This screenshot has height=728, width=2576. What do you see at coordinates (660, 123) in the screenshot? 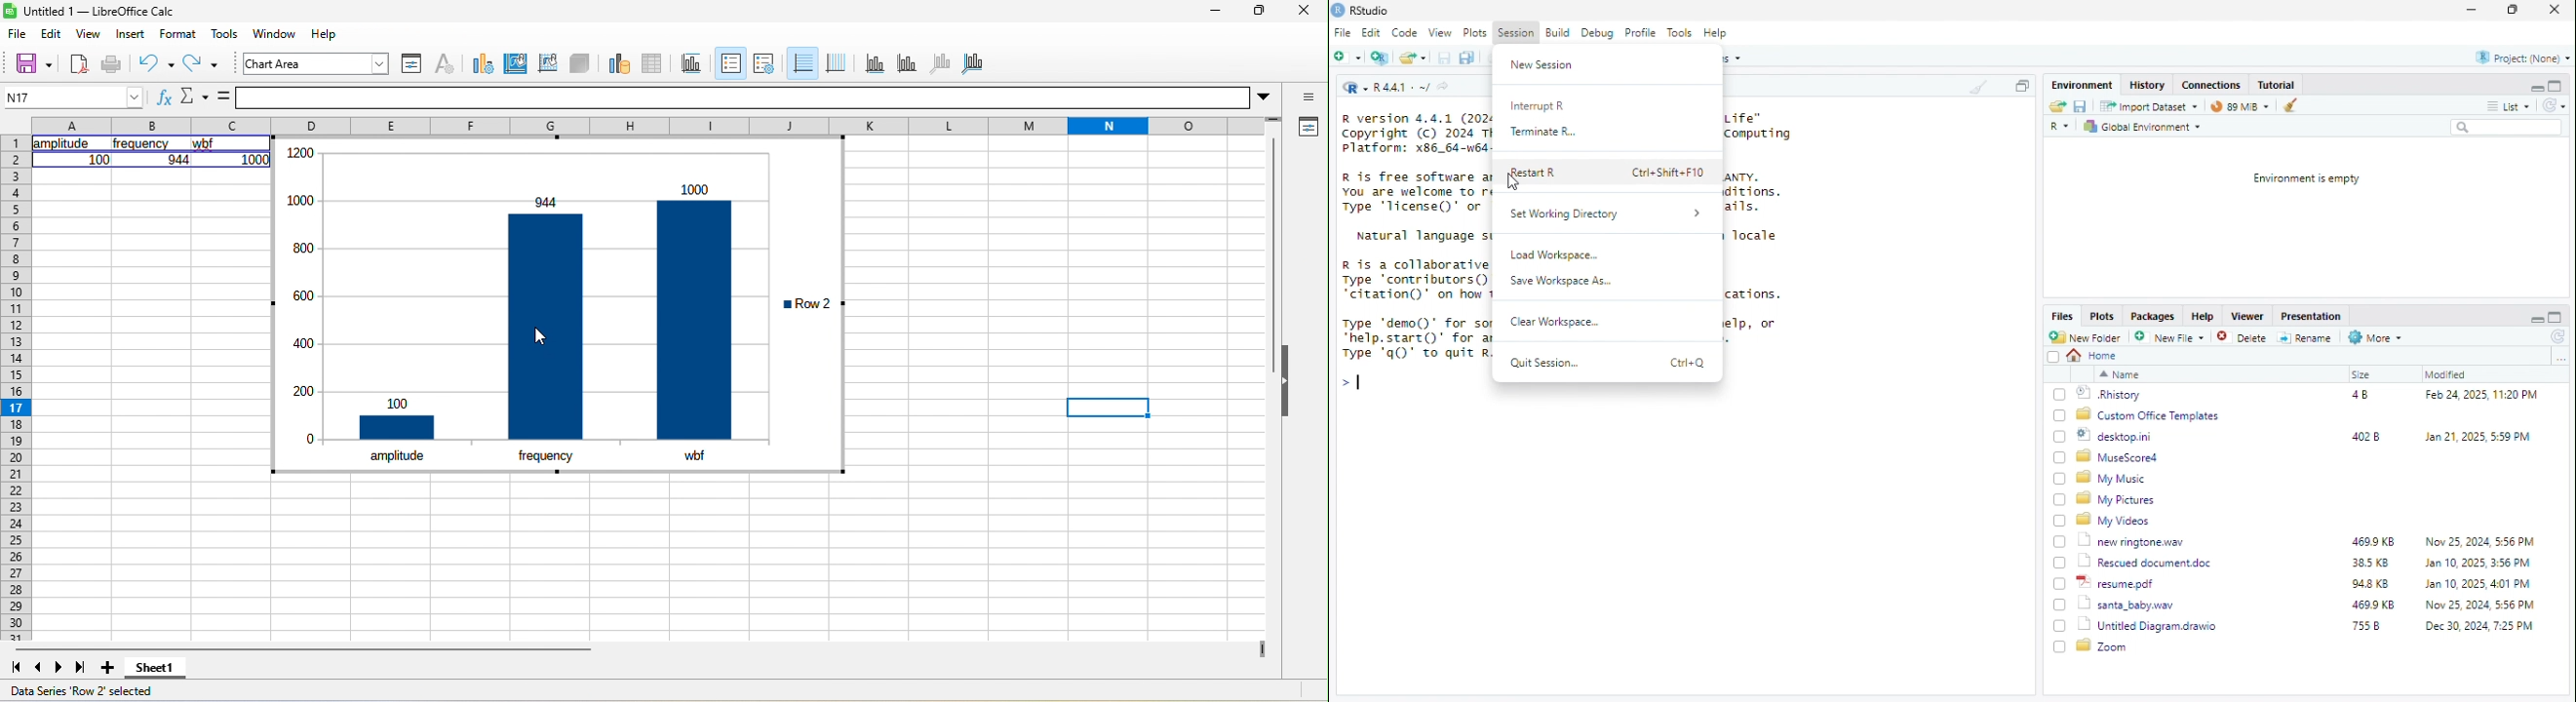
I see `column headings` at bounding box center [660, 123].